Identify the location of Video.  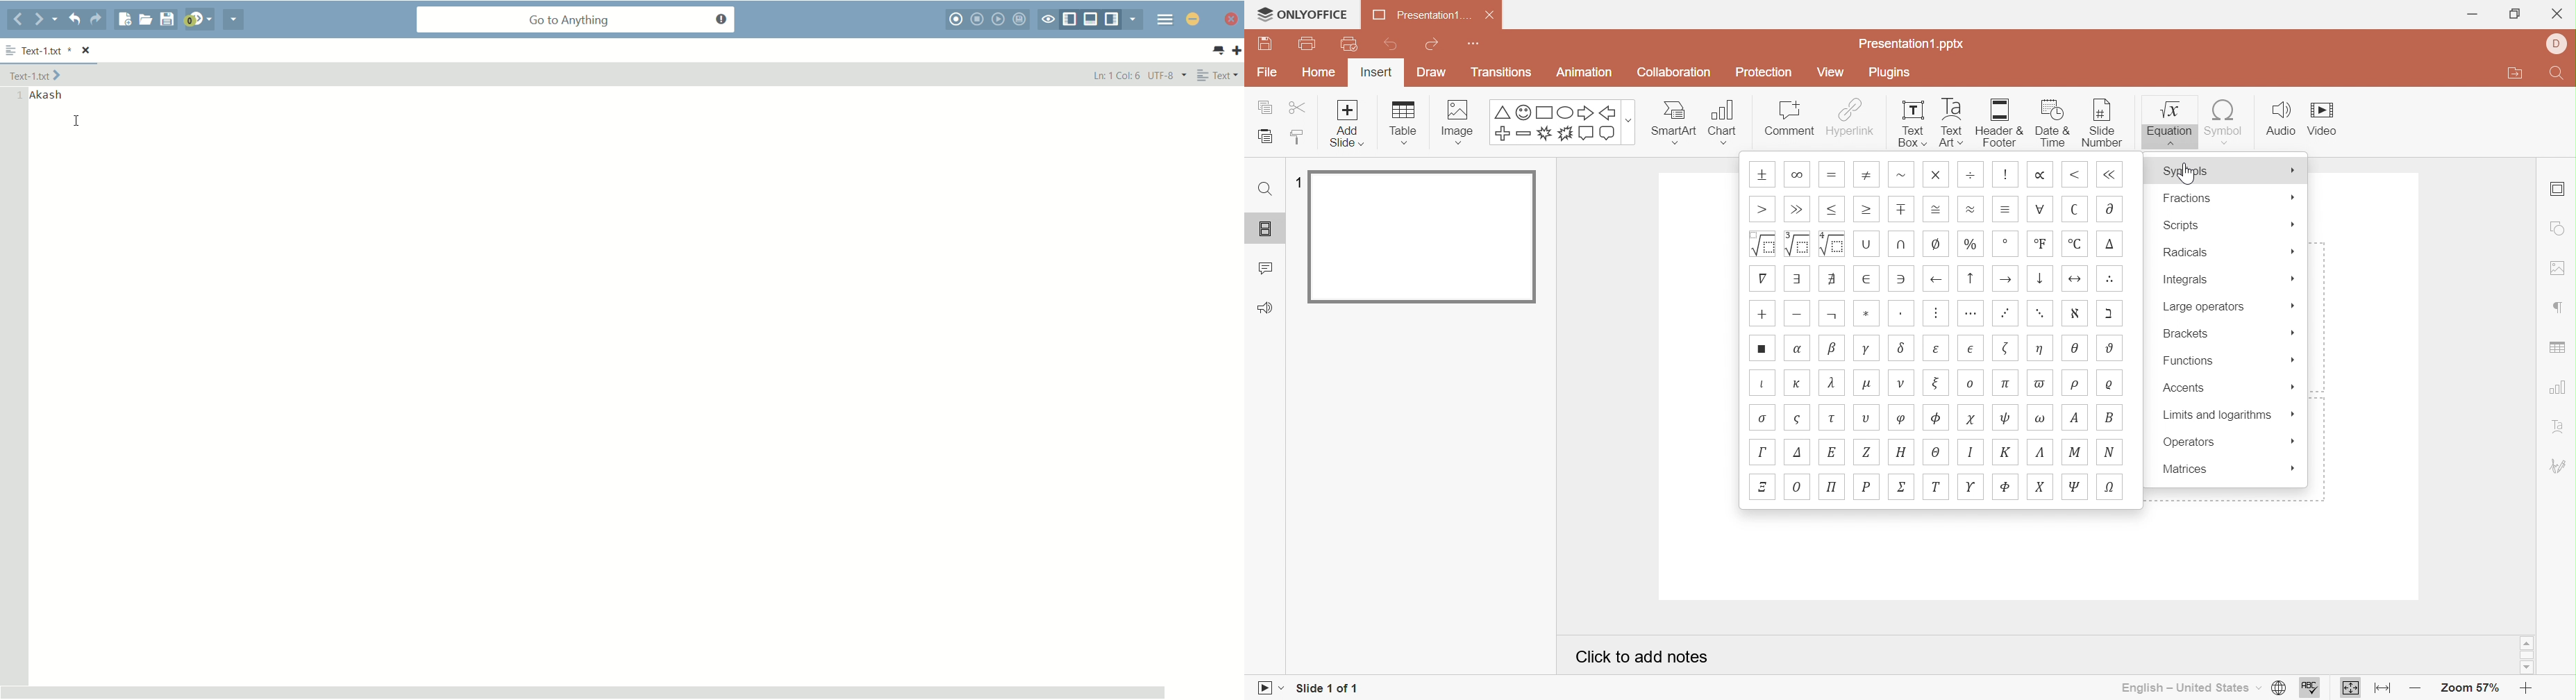
(2326, 117).